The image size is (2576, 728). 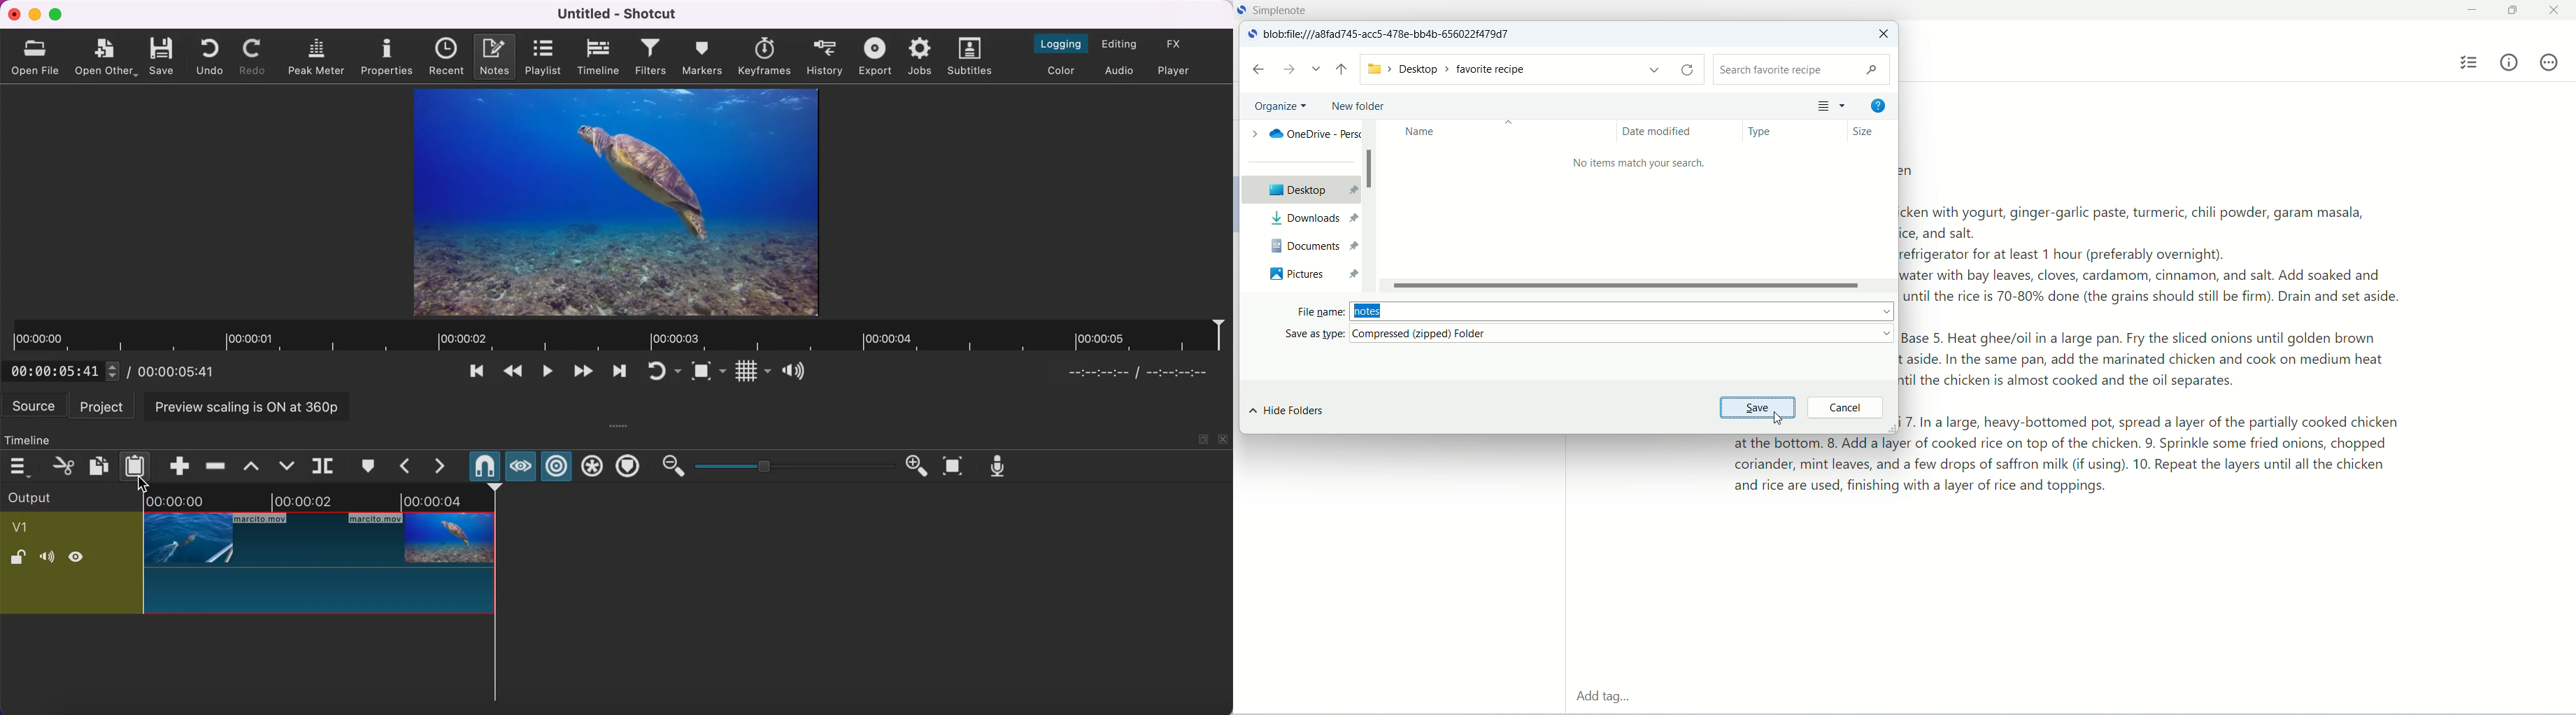 I want to click on total duration, so click(x=1189, y=373).